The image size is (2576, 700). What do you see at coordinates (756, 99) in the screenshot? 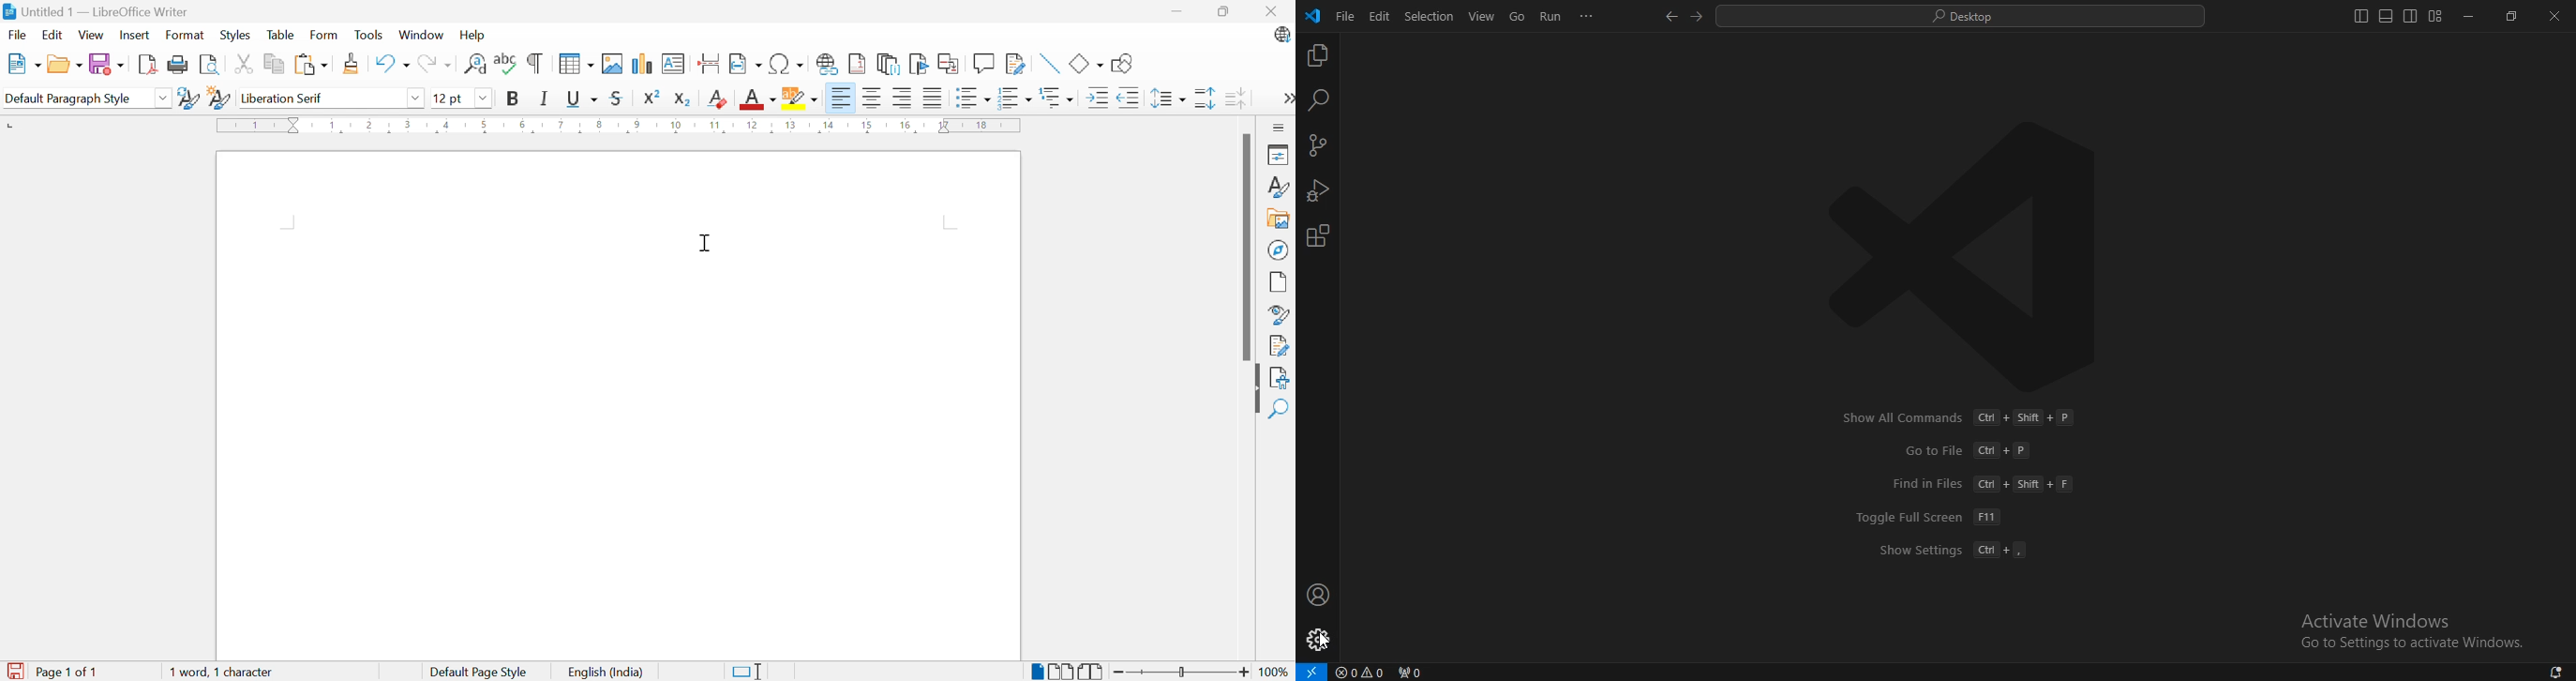
I see `Font Color` at bounding box center [756, 99].